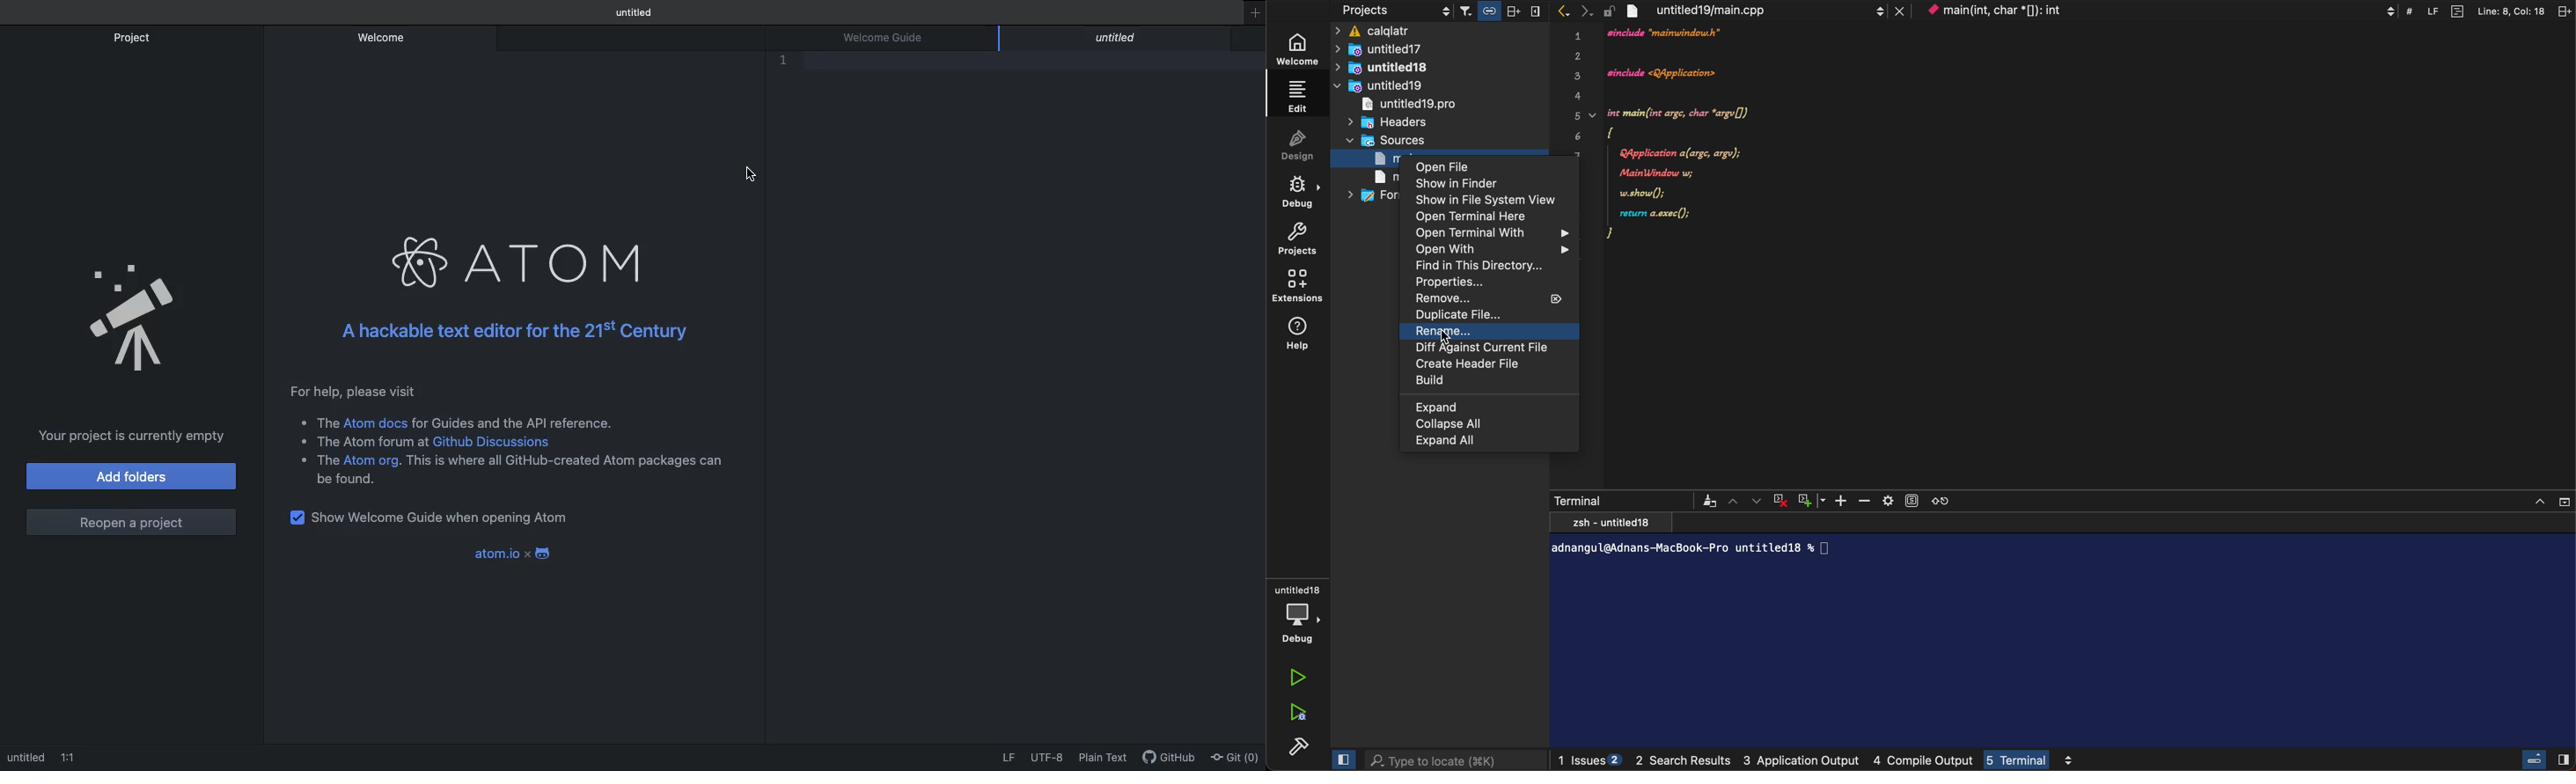  Describe the element at coordinates (1389, 68) in the screenshot. I see `untitlewd18` at that location.